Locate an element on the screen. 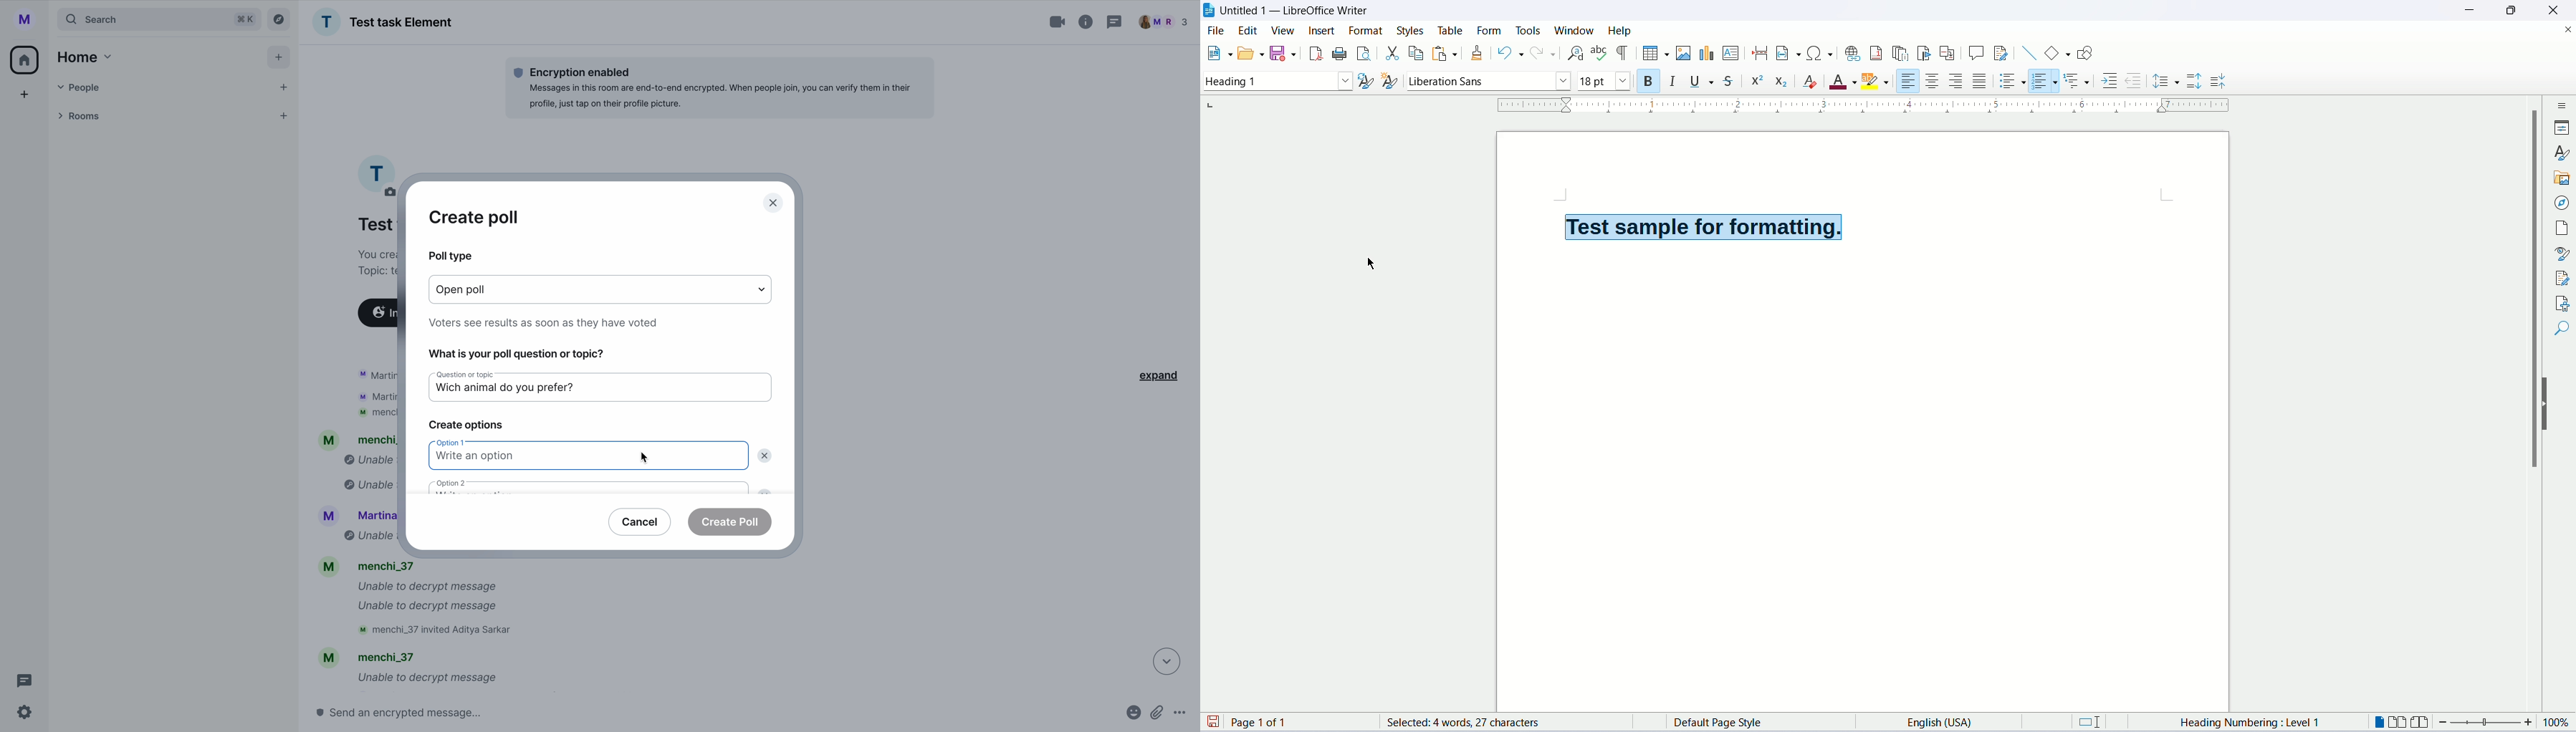  single page view is located at coordinates (2380, 722).